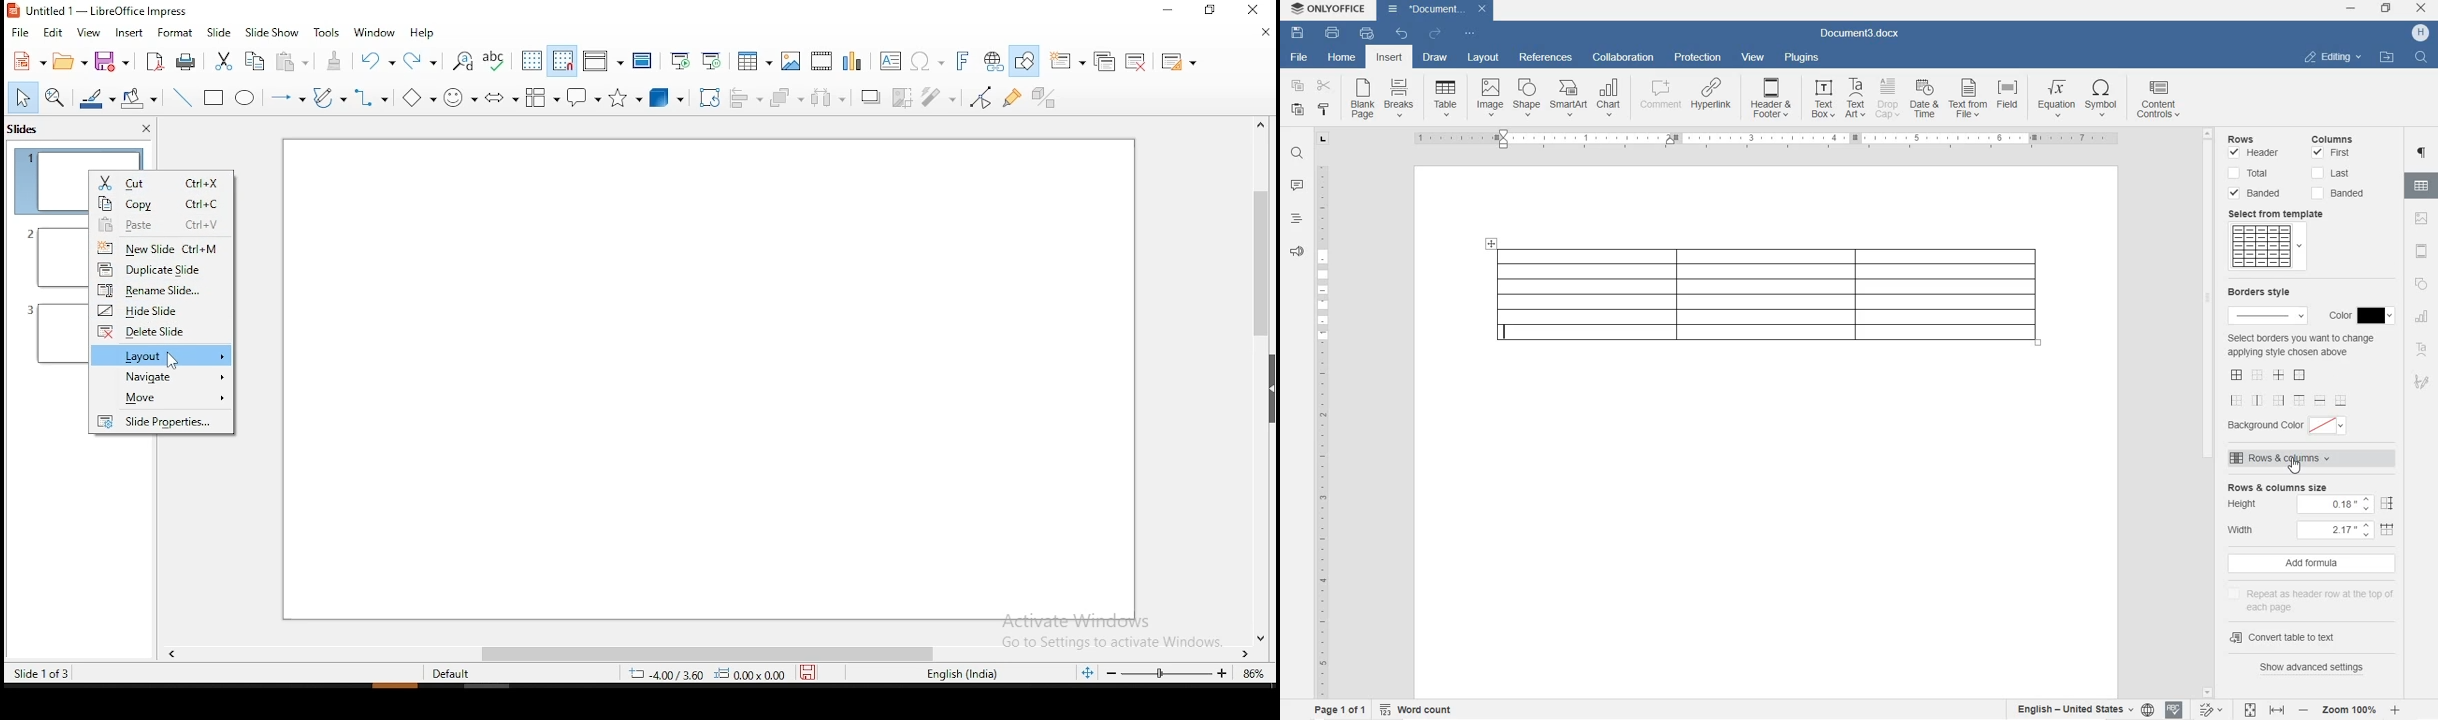 This screenshot has height=728, width=2464. What do you see at coordinates (501, 99) in the screenshot?
I see `` at bounding box center [501, 99].